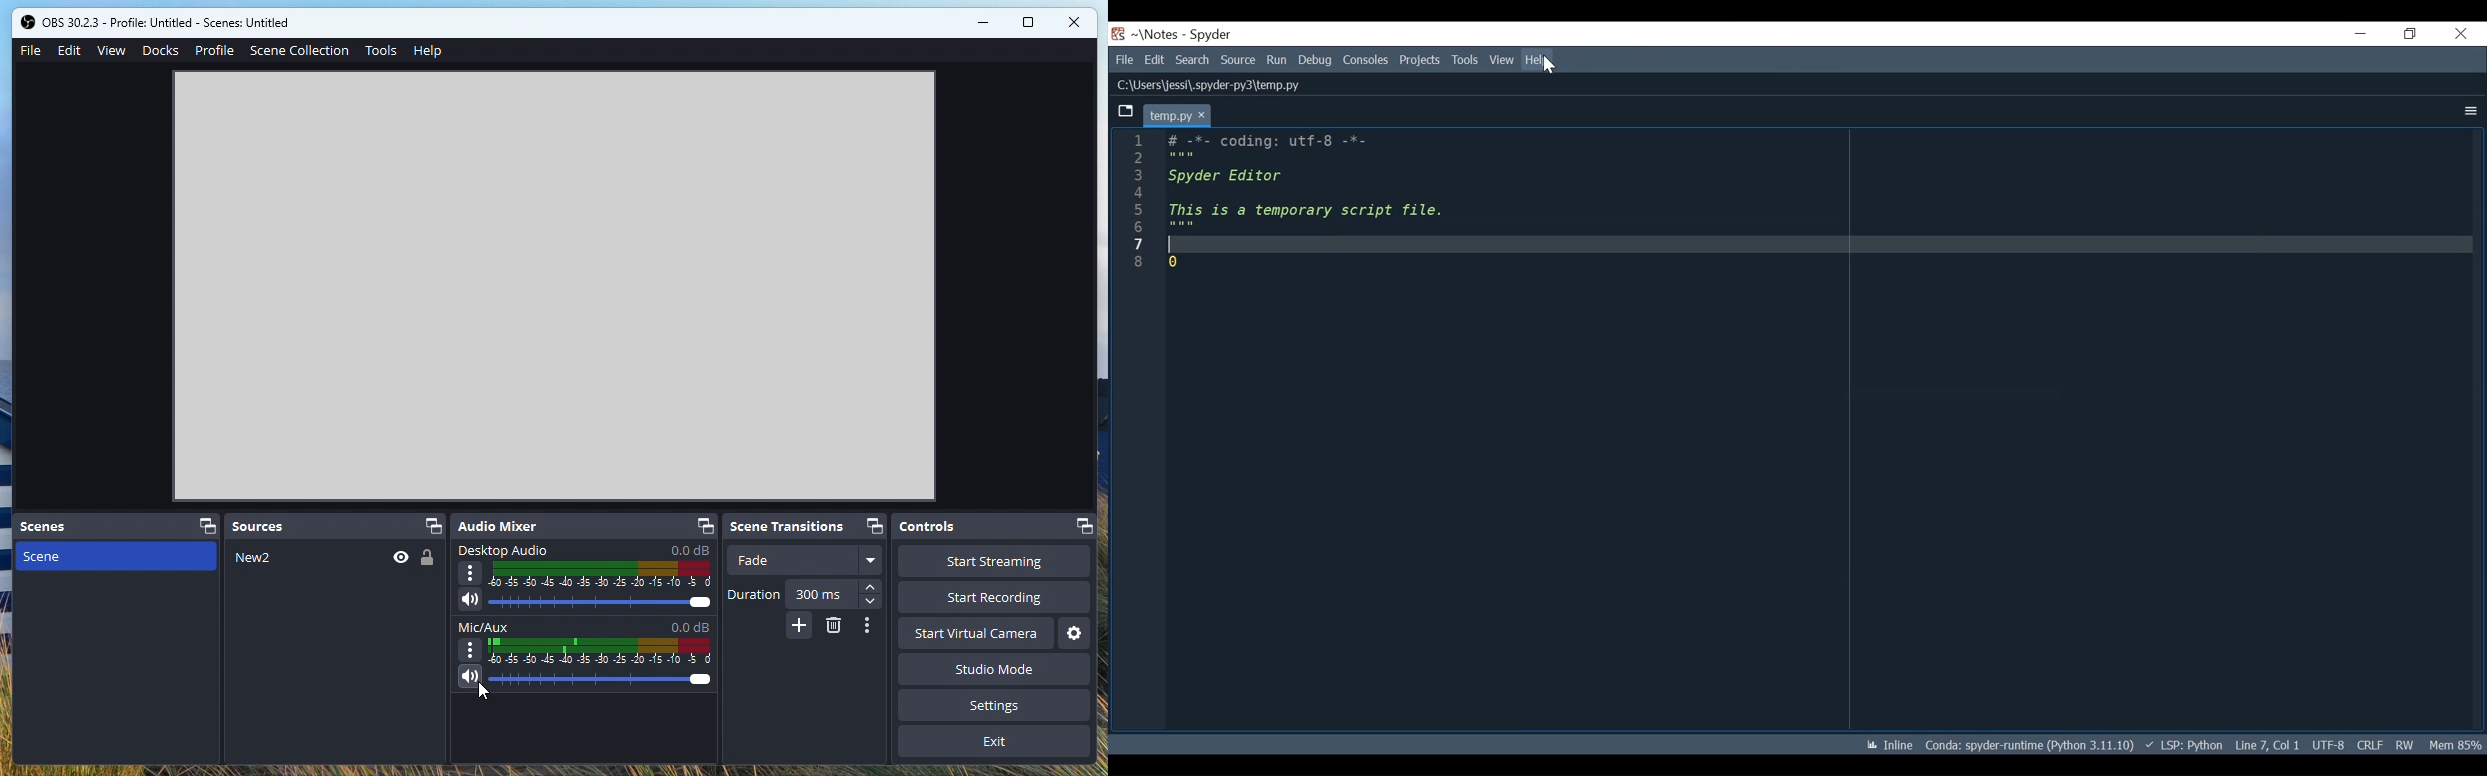 The width and height of the screenshot is (2492, 784). Describe the element at coordinates (2362, 34) in the screenshot. I see `Minimize` at that location.